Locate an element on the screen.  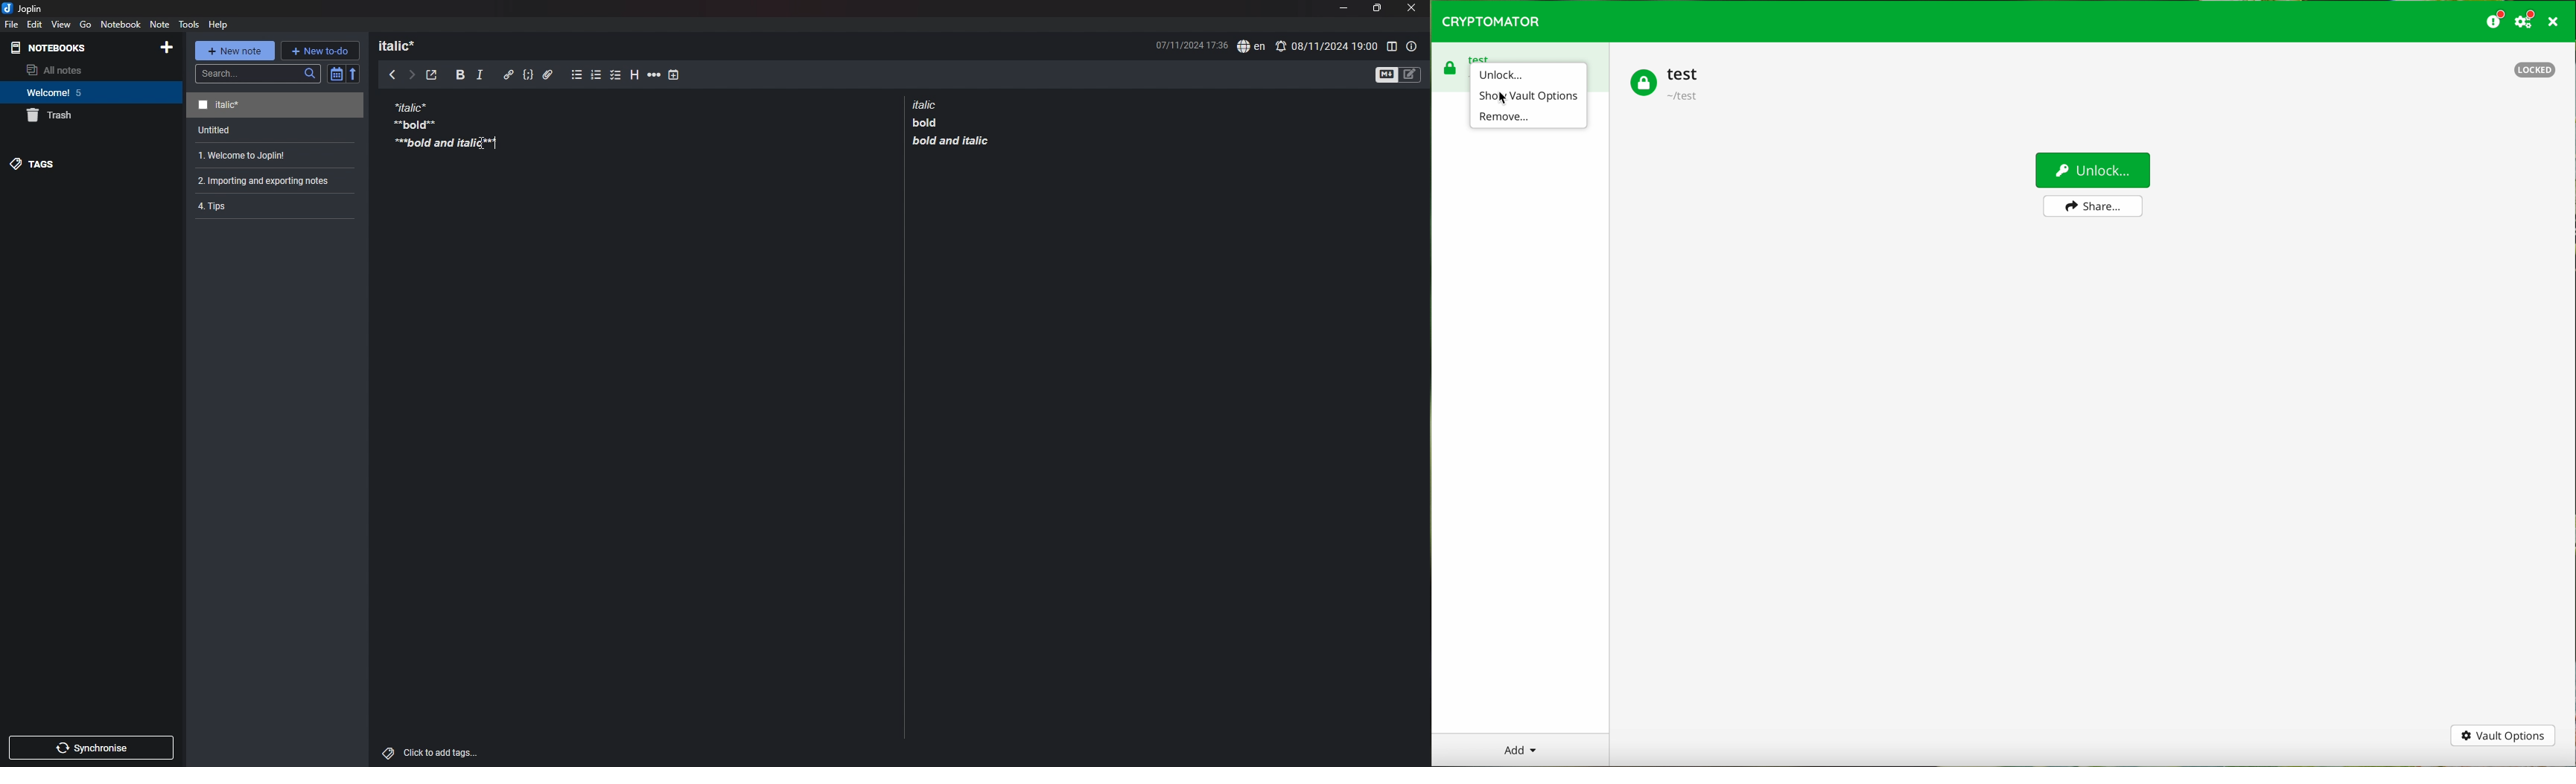
new todo is located at coordinates (319, 50).